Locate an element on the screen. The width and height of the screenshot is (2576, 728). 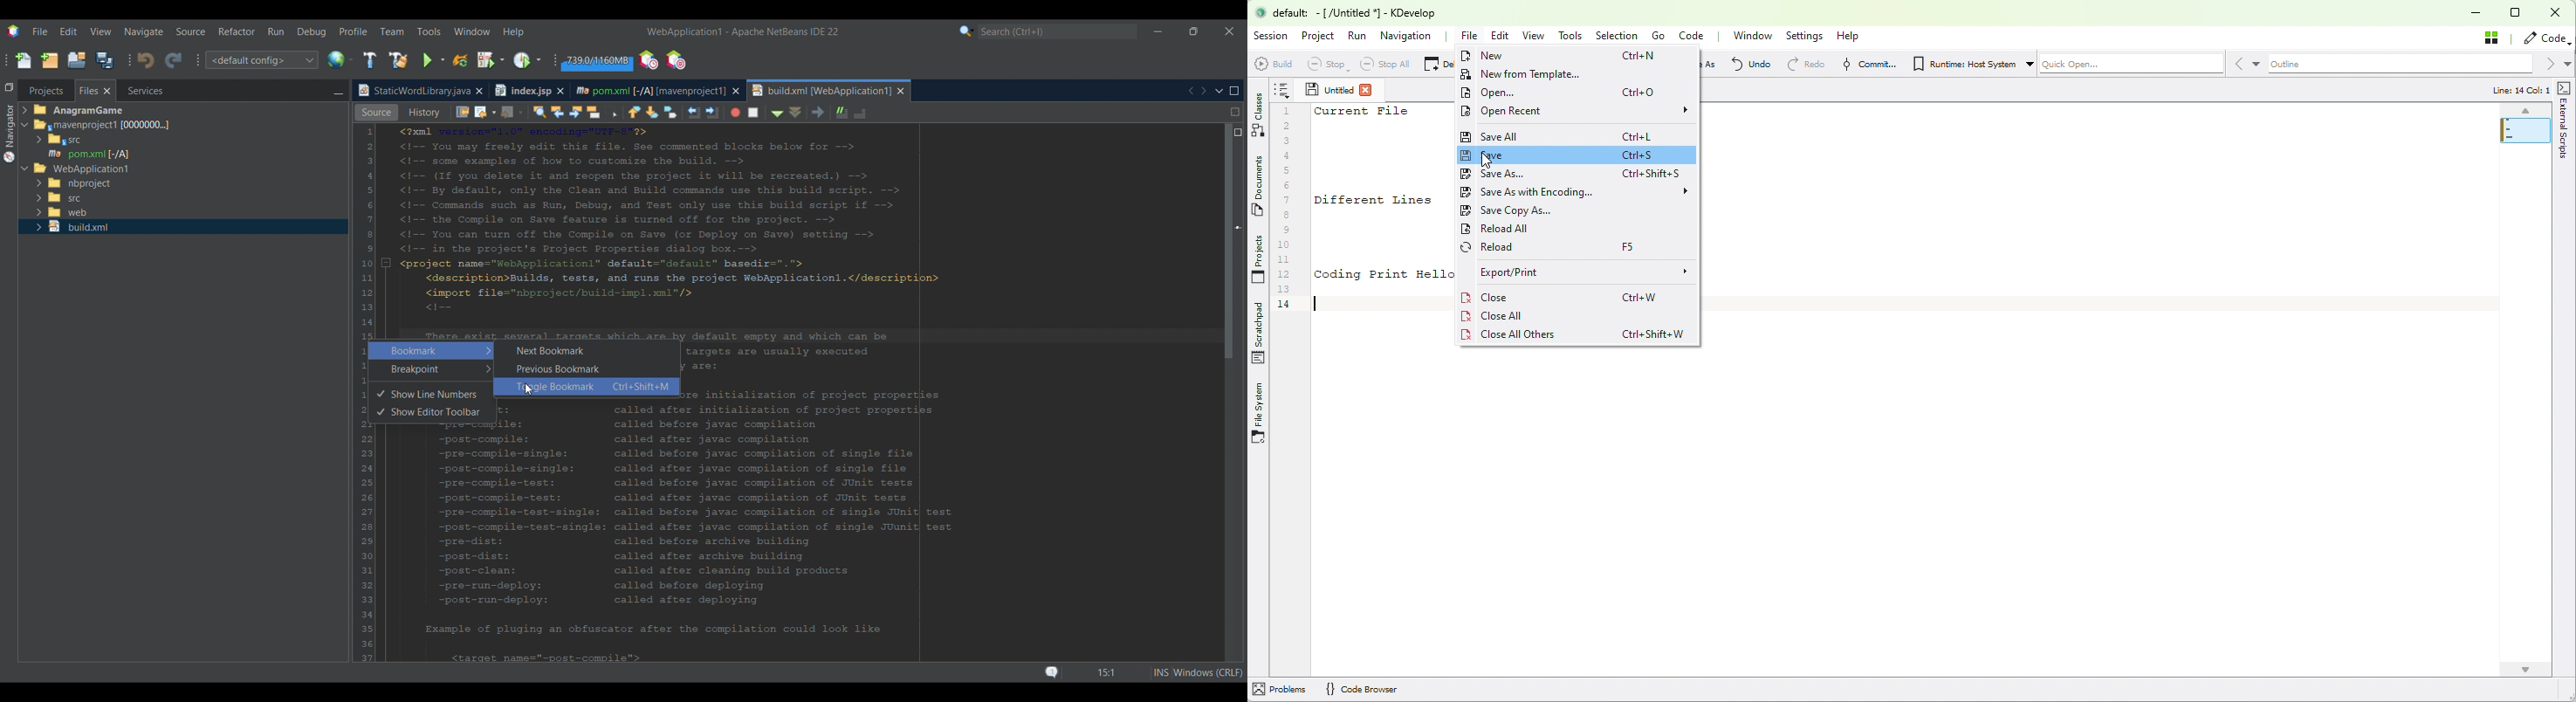
Profile menu is located at coordinates (354, 31).